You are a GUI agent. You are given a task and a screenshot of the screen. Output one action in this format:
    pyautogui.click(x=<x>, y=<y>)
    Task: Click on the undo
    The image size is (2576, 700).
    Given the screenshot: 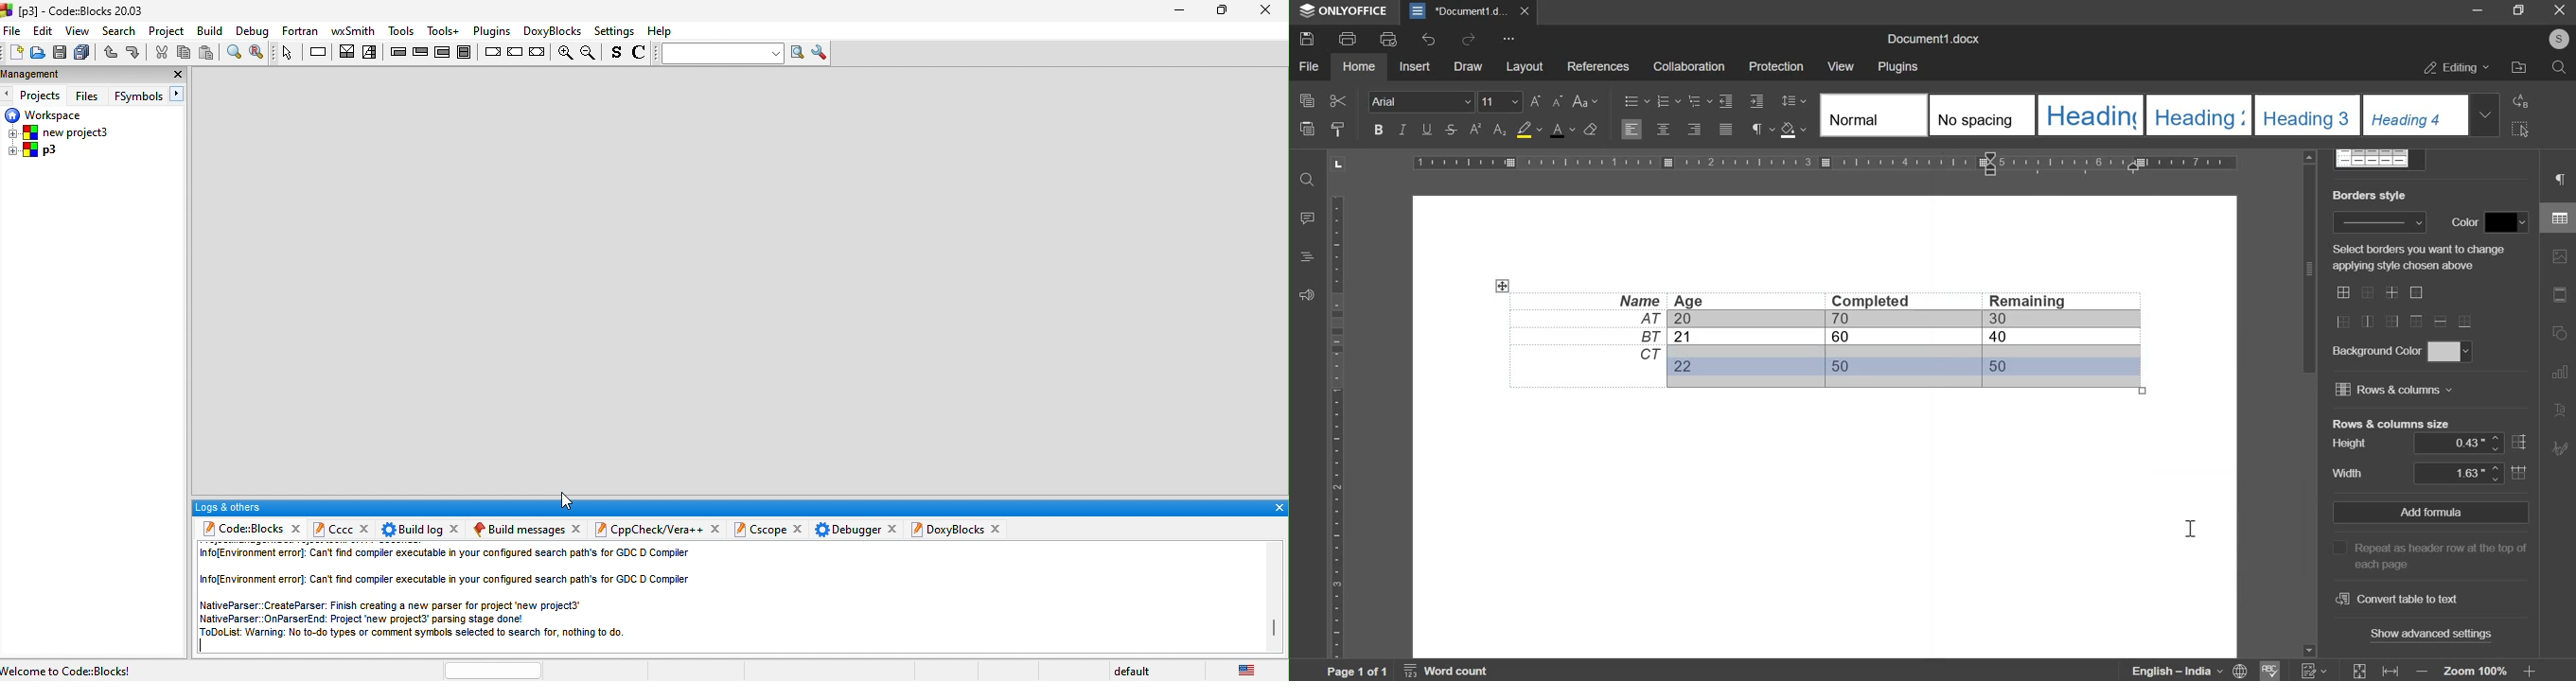 What is the action you would take?
    pyautogui.click(x=109, y=53)
    